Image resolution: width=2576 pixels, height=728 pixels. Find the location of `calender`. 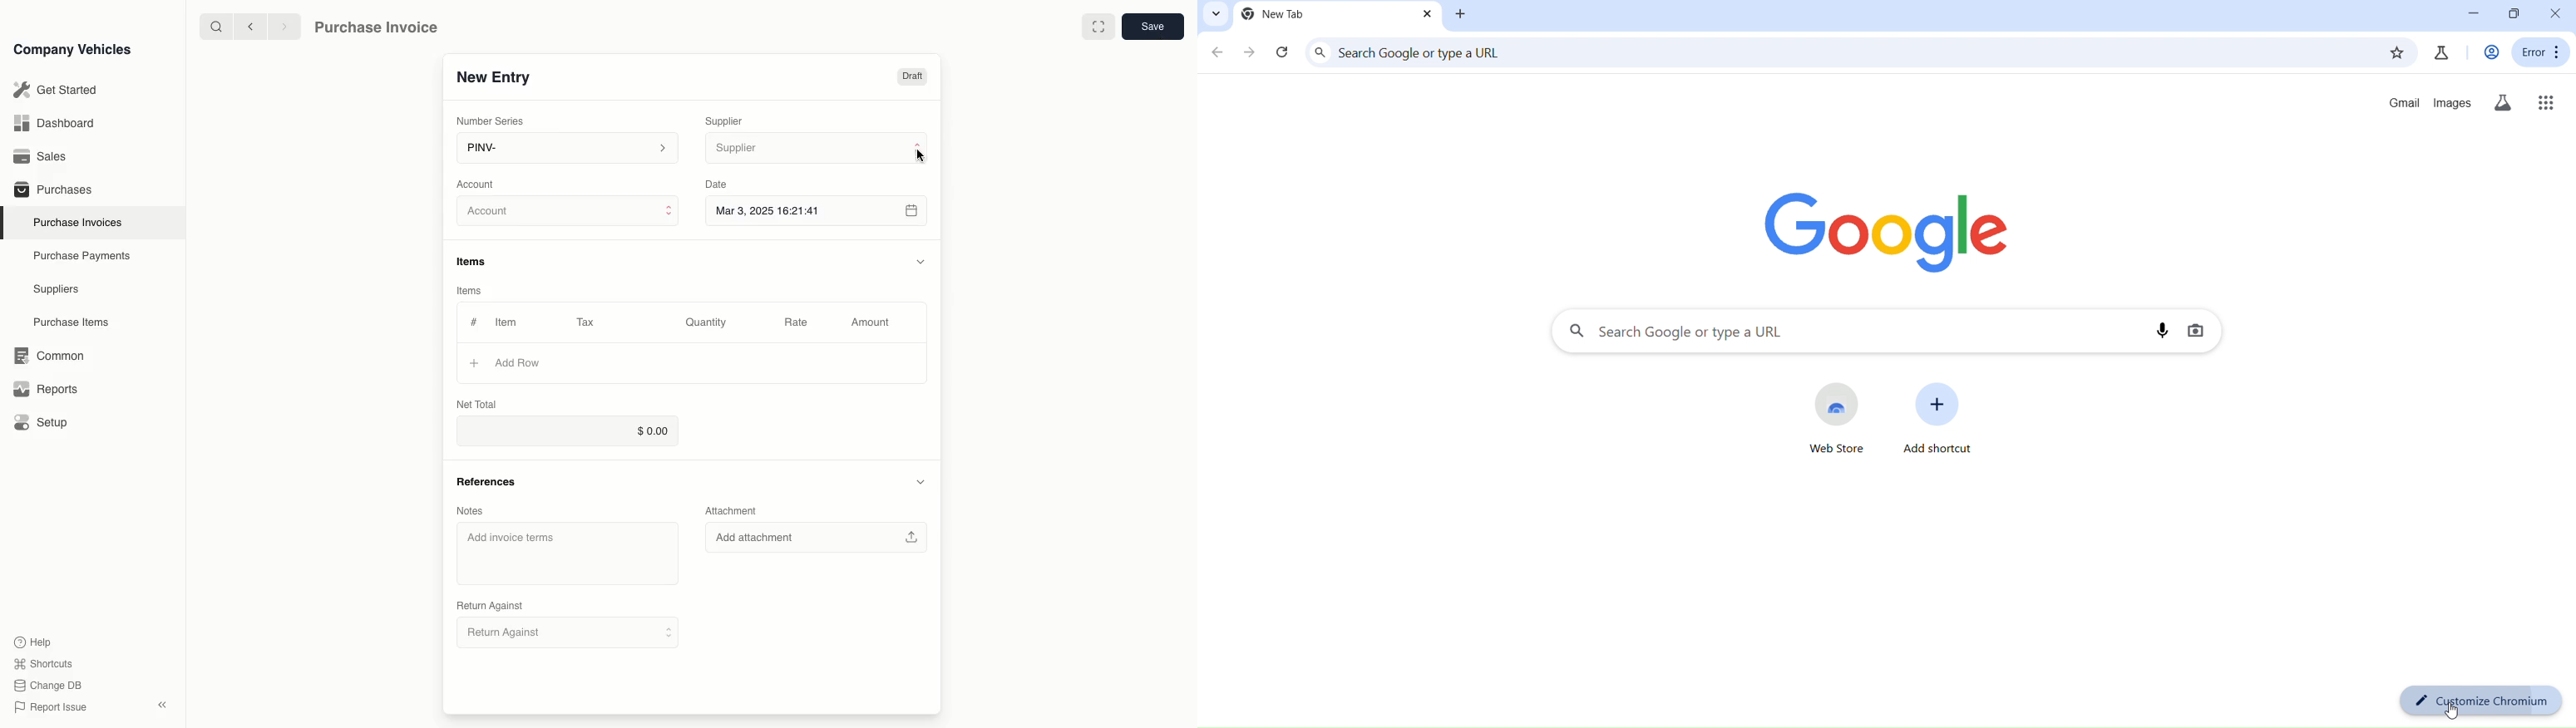

calender is located at coordinates (913, 212).